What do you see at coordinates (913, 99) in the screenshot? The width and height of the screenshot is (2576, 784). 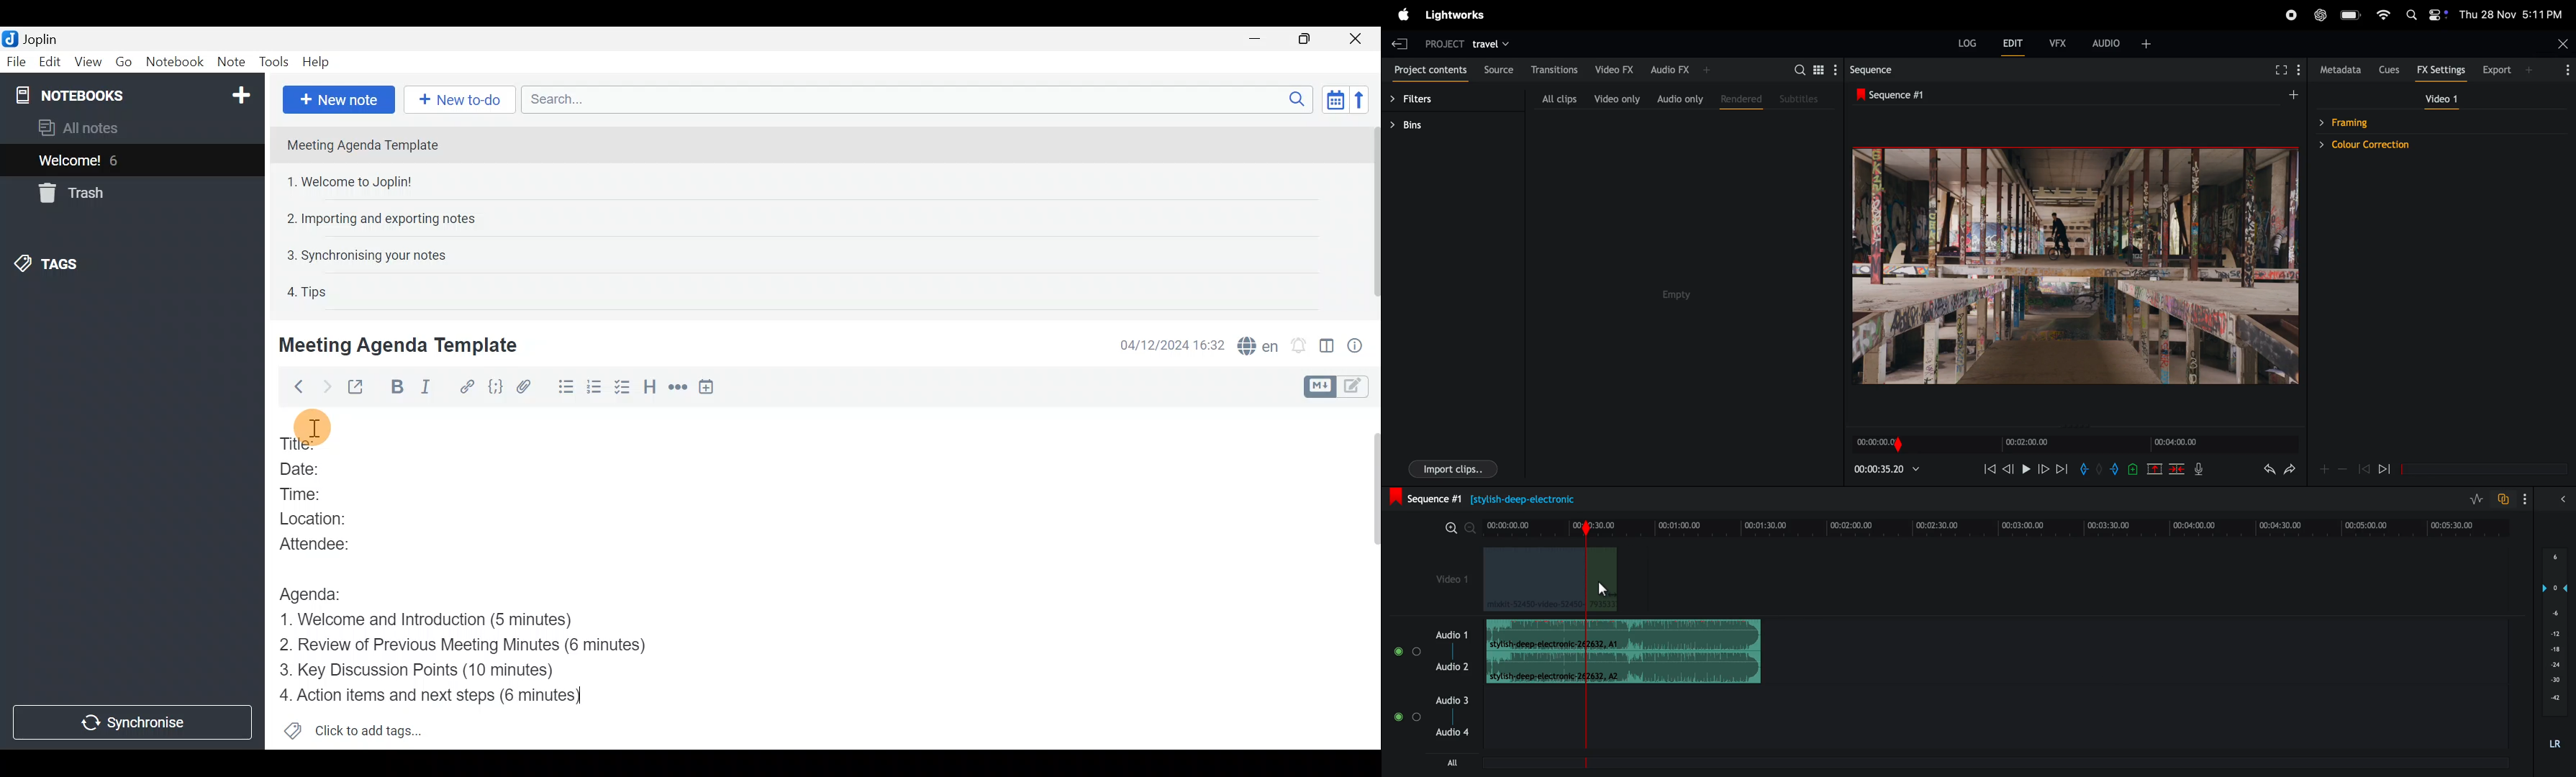 I see `Search bar` at bounding box center [913, 99].